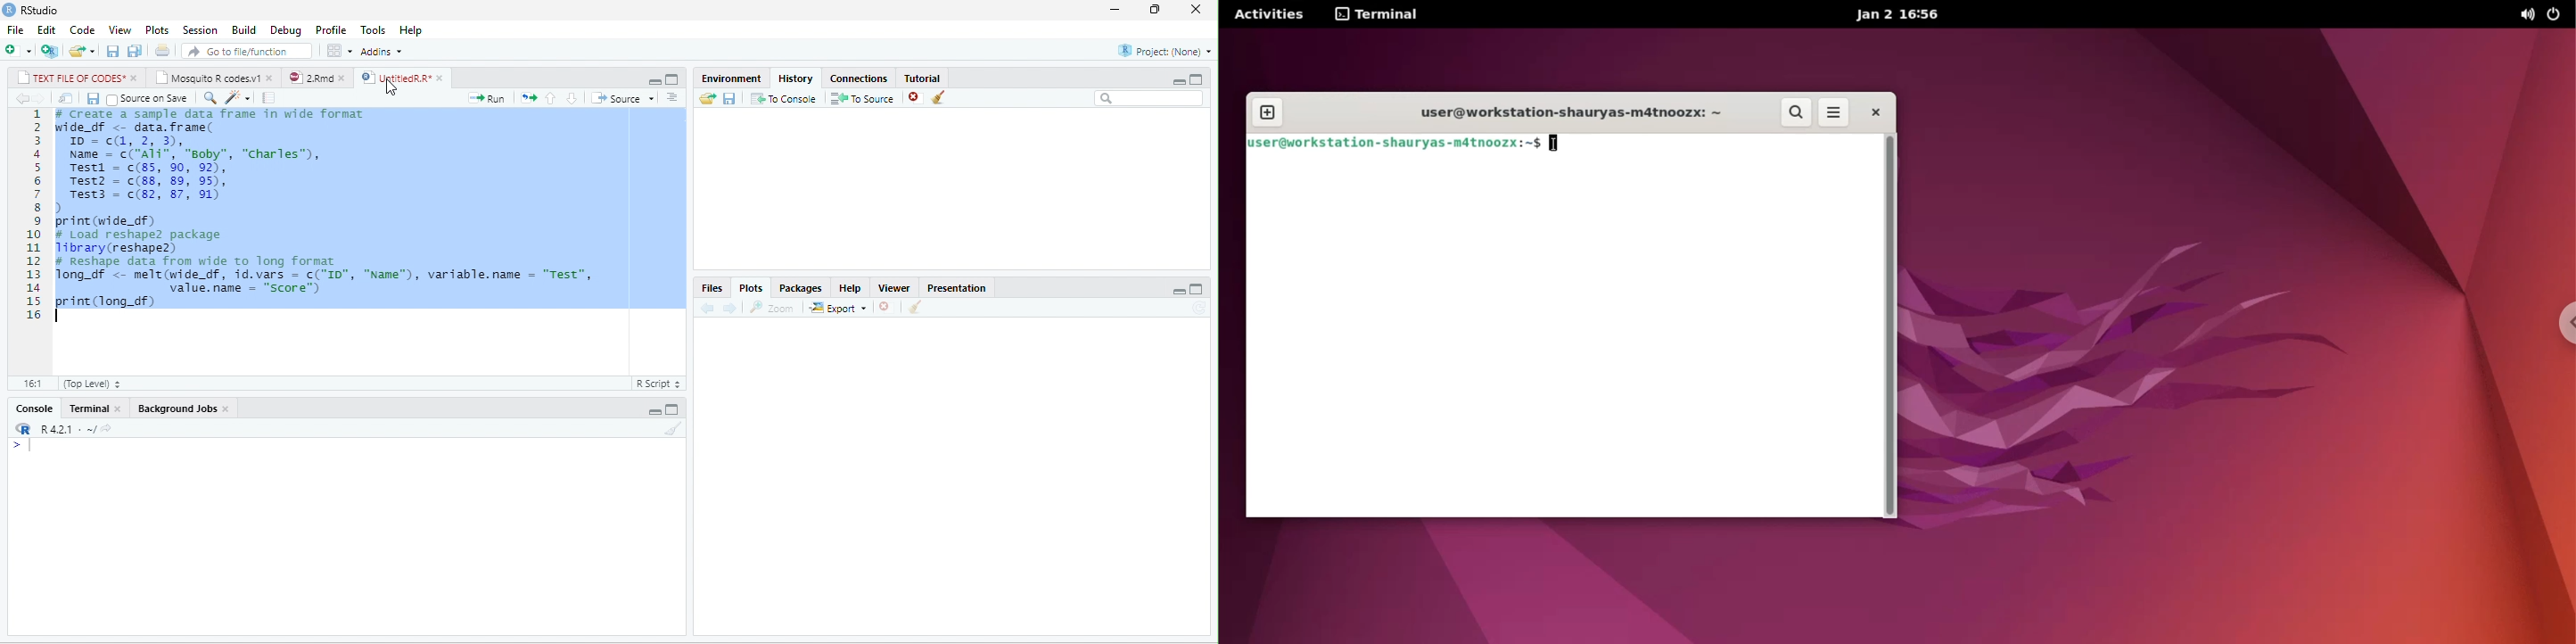  I want to click on maximize, so click(1197, 79).